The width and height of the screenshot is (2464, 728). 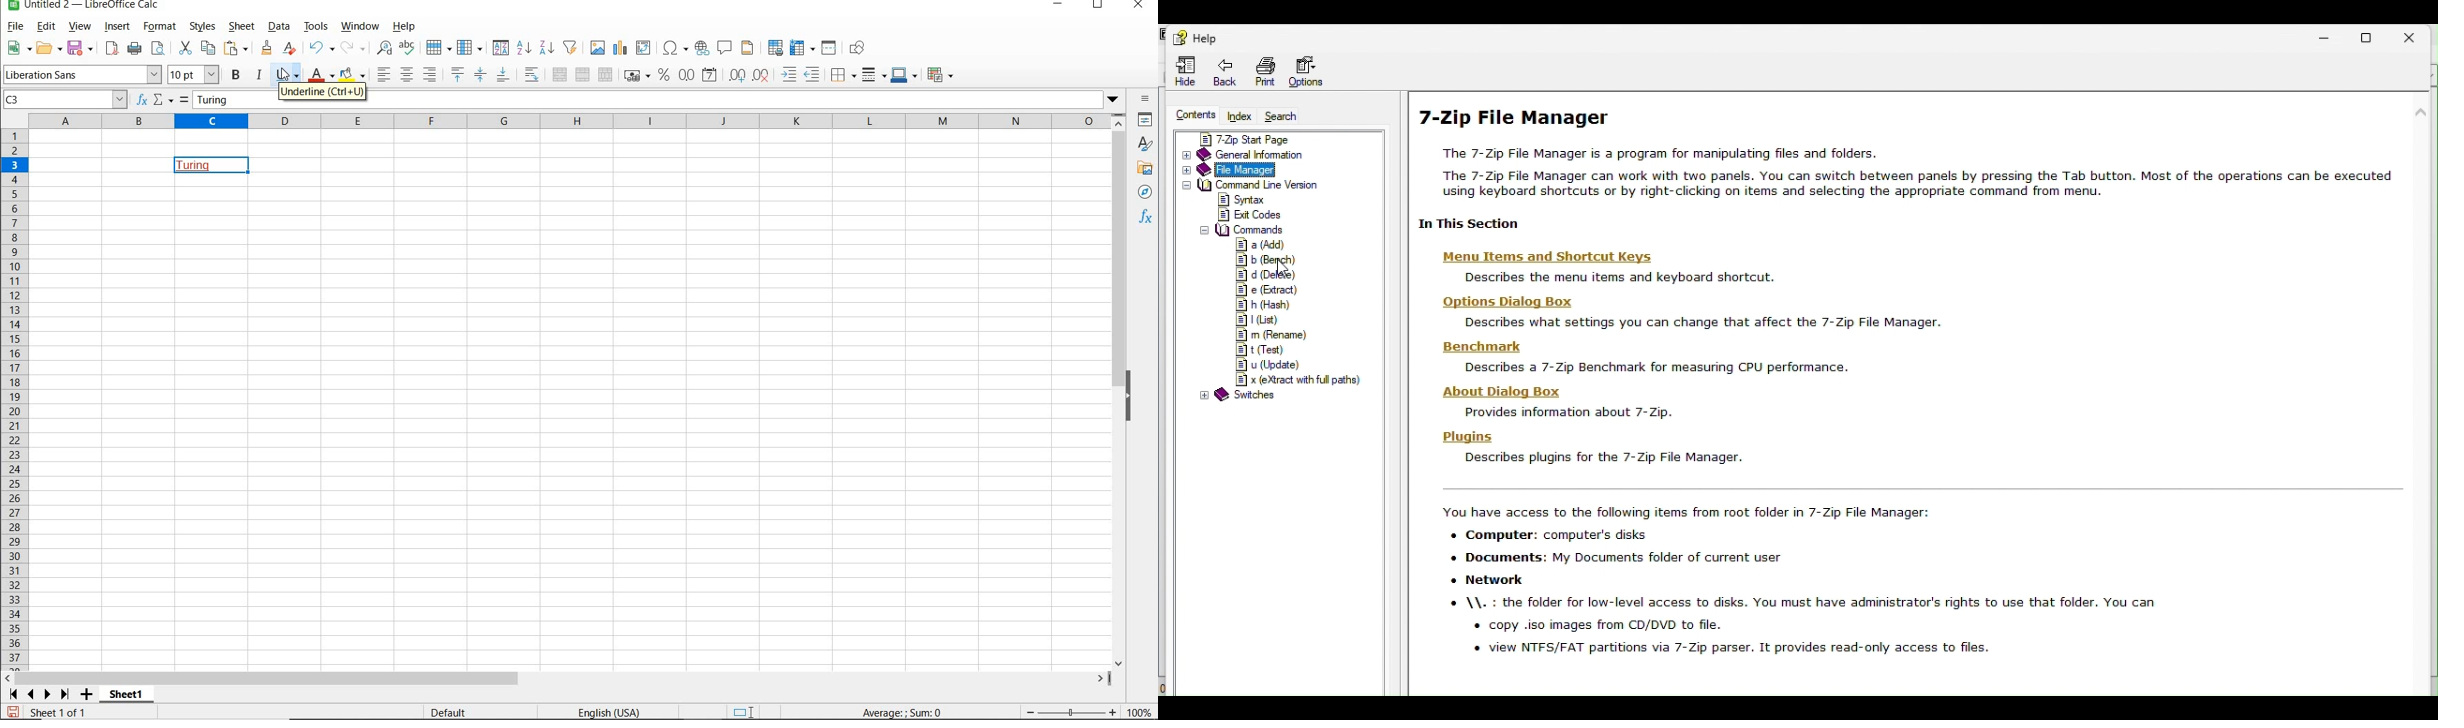 What do you see at coordinates (243, 28) in the screenshot?
I see `SHEET` at bounding box center [243, 28].